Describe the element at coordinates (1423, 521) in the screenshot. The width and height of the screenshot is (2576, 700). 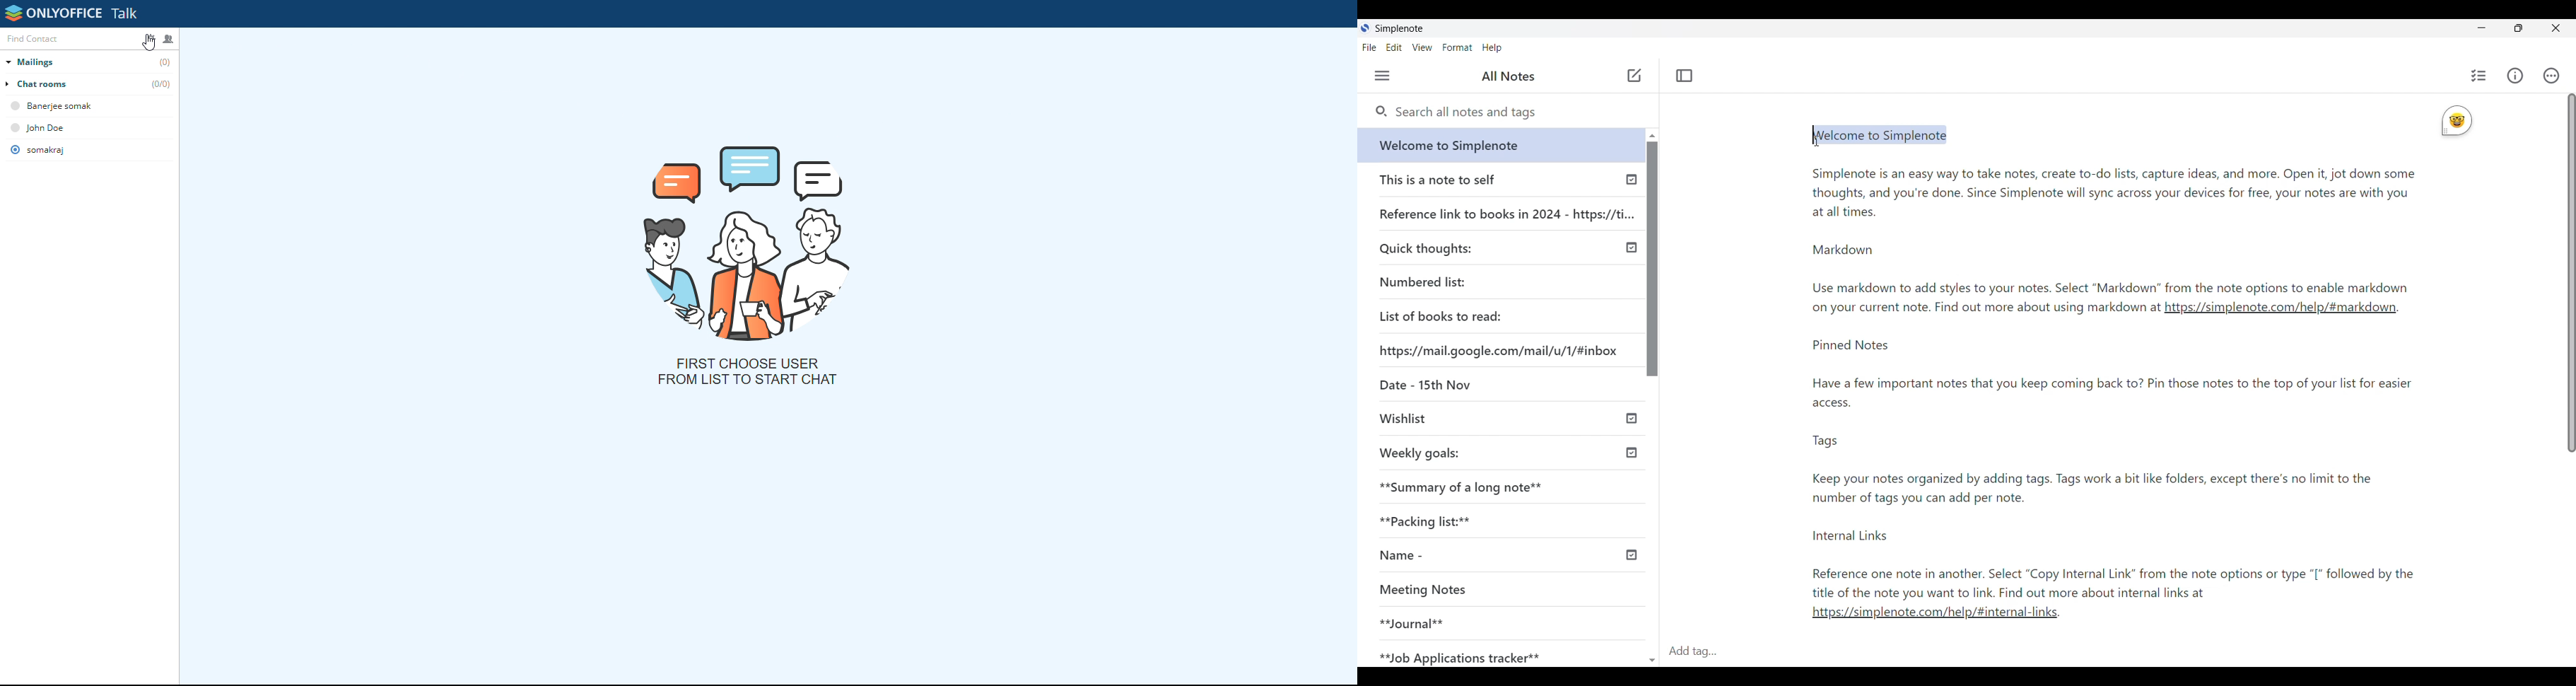
I see `Packing list` at that location.